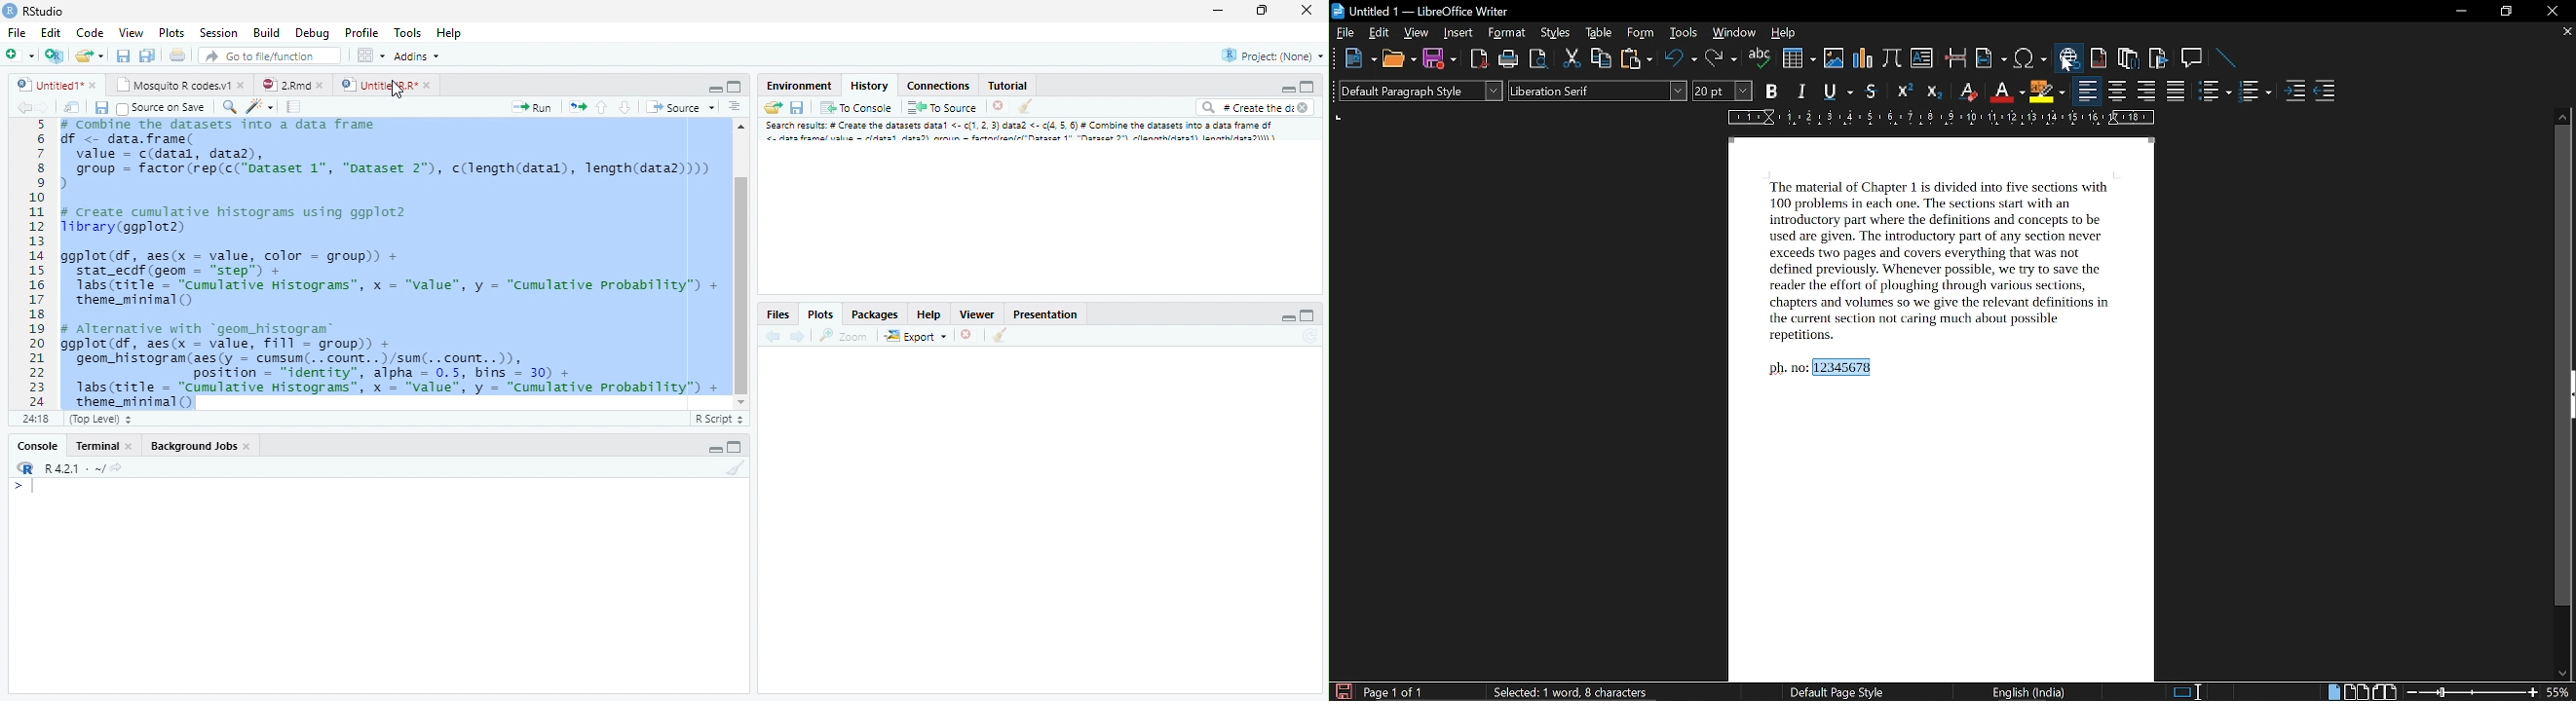 The height and width of the screenshot is (728, 2576). I want to click on Zoom, so click(229, 109).